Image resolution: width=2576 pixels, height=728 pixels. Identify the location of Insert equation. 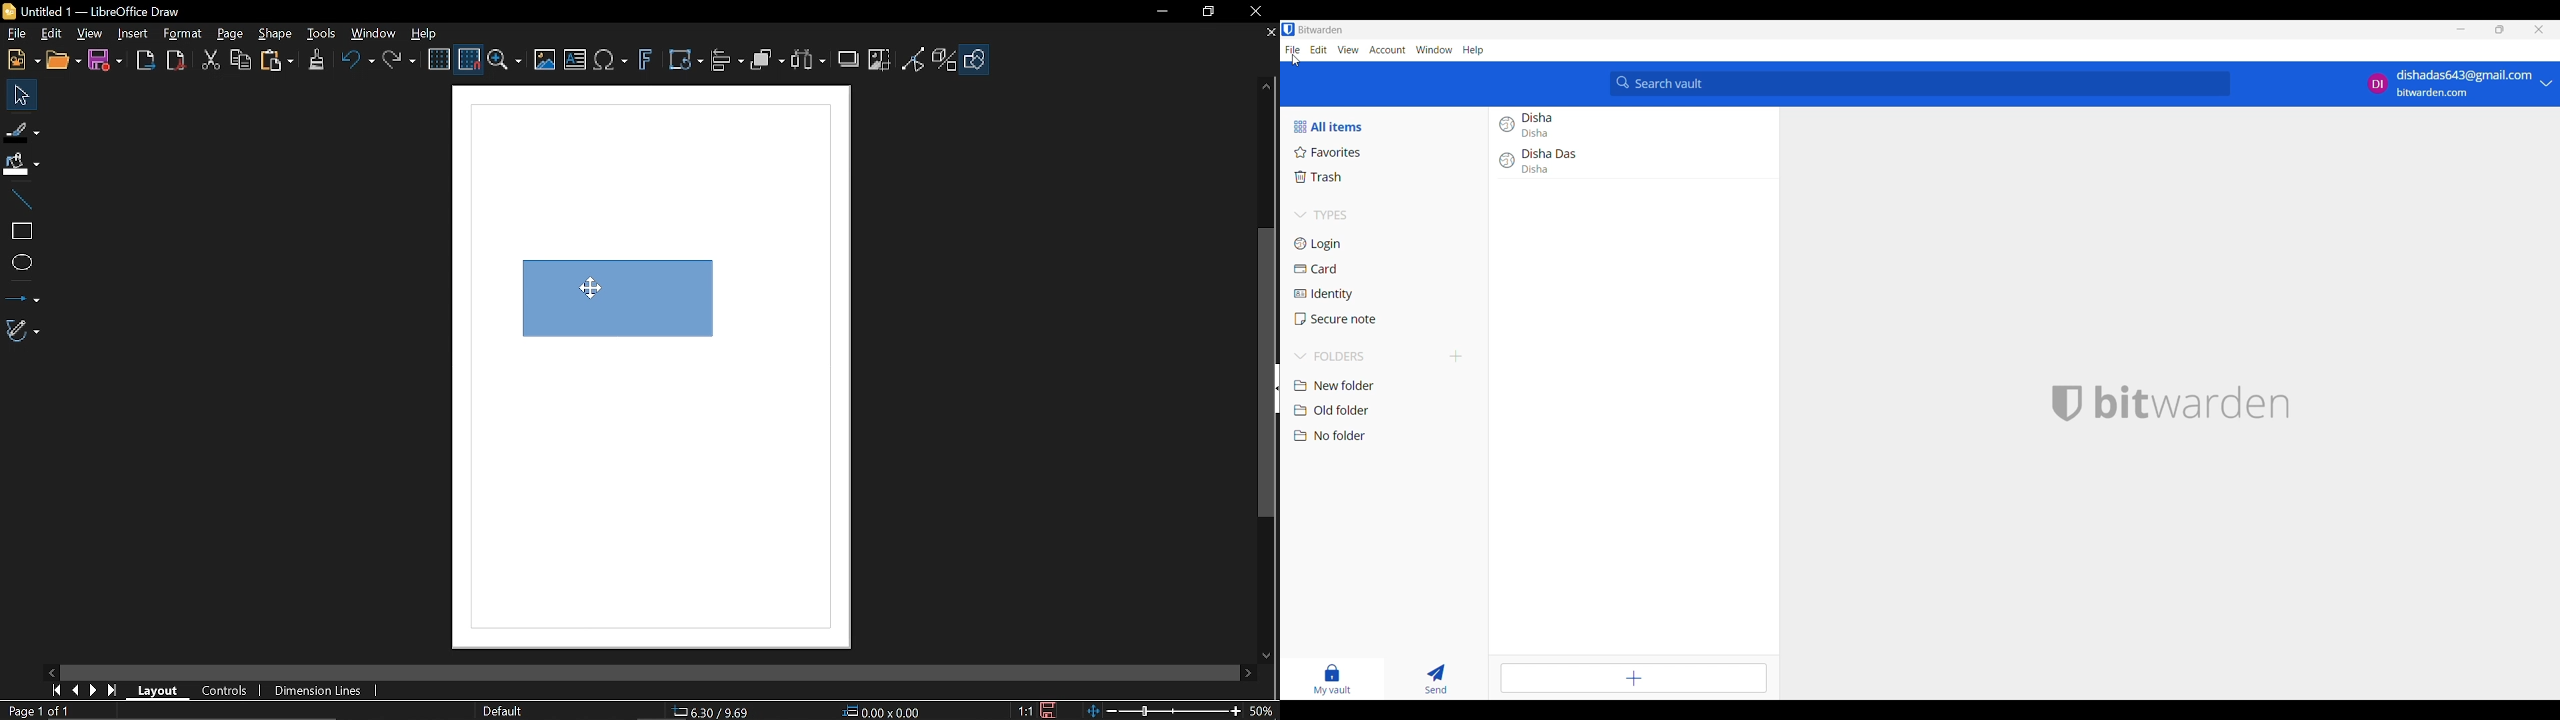
(610, 63).